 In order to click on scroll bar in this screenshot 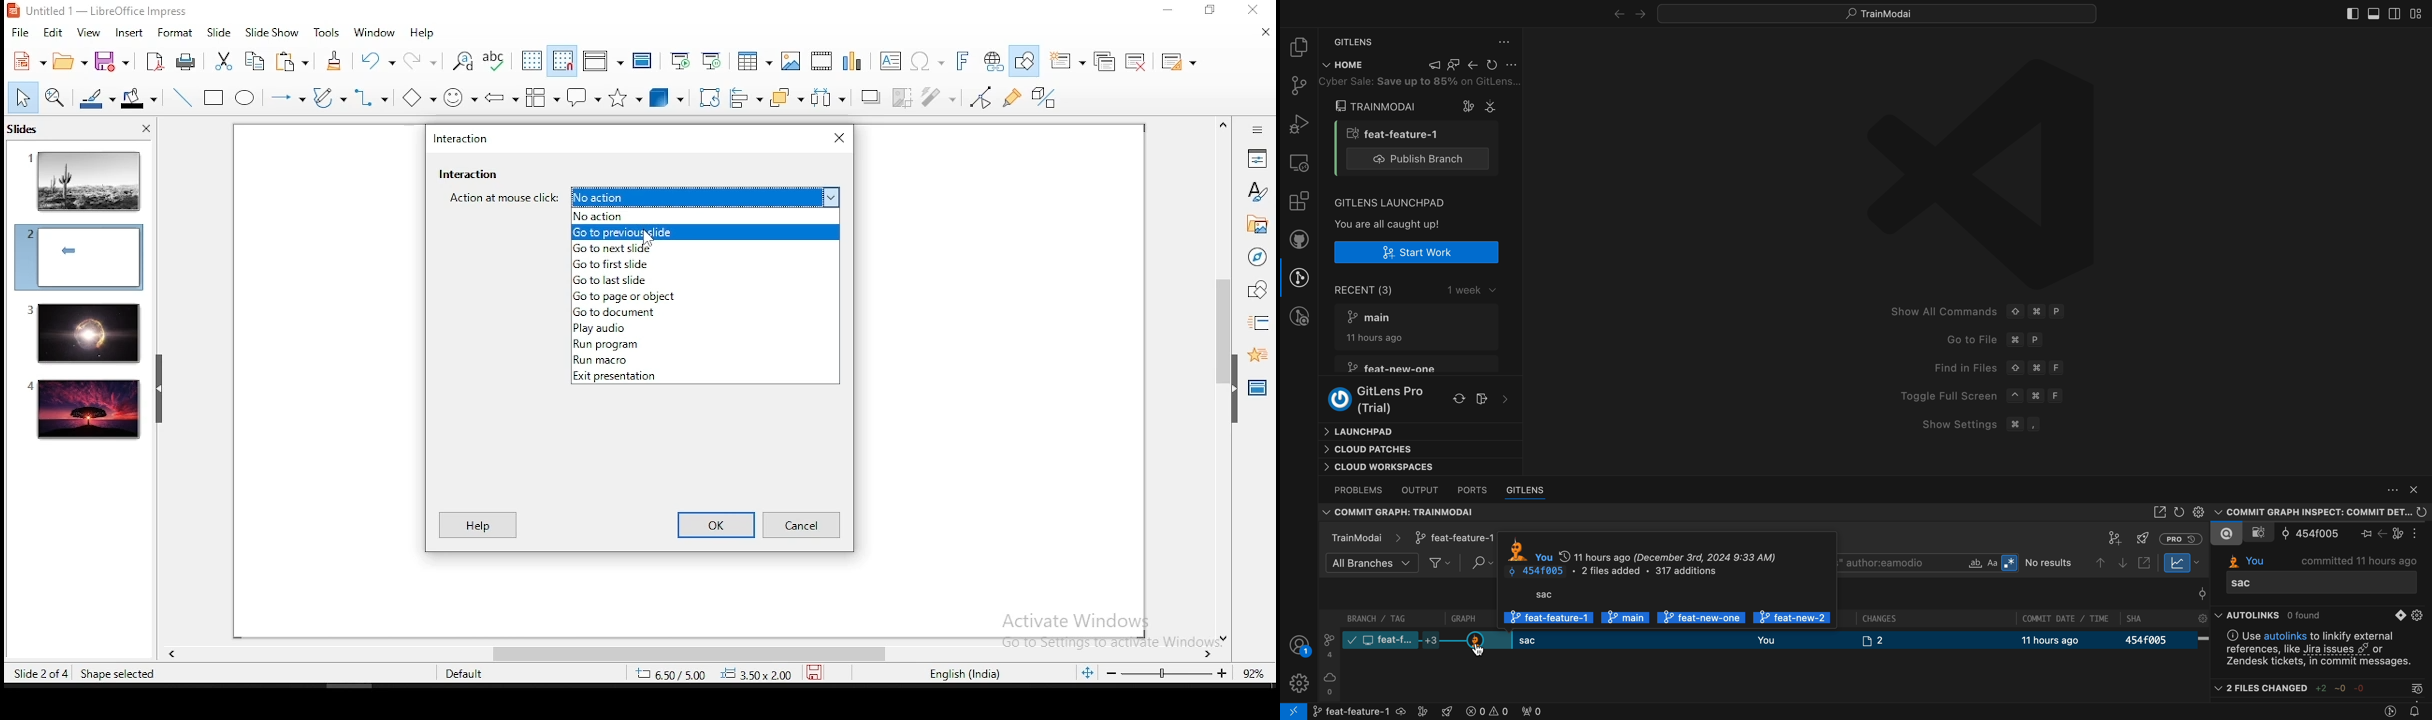, I will do `click(1220, 380)`.